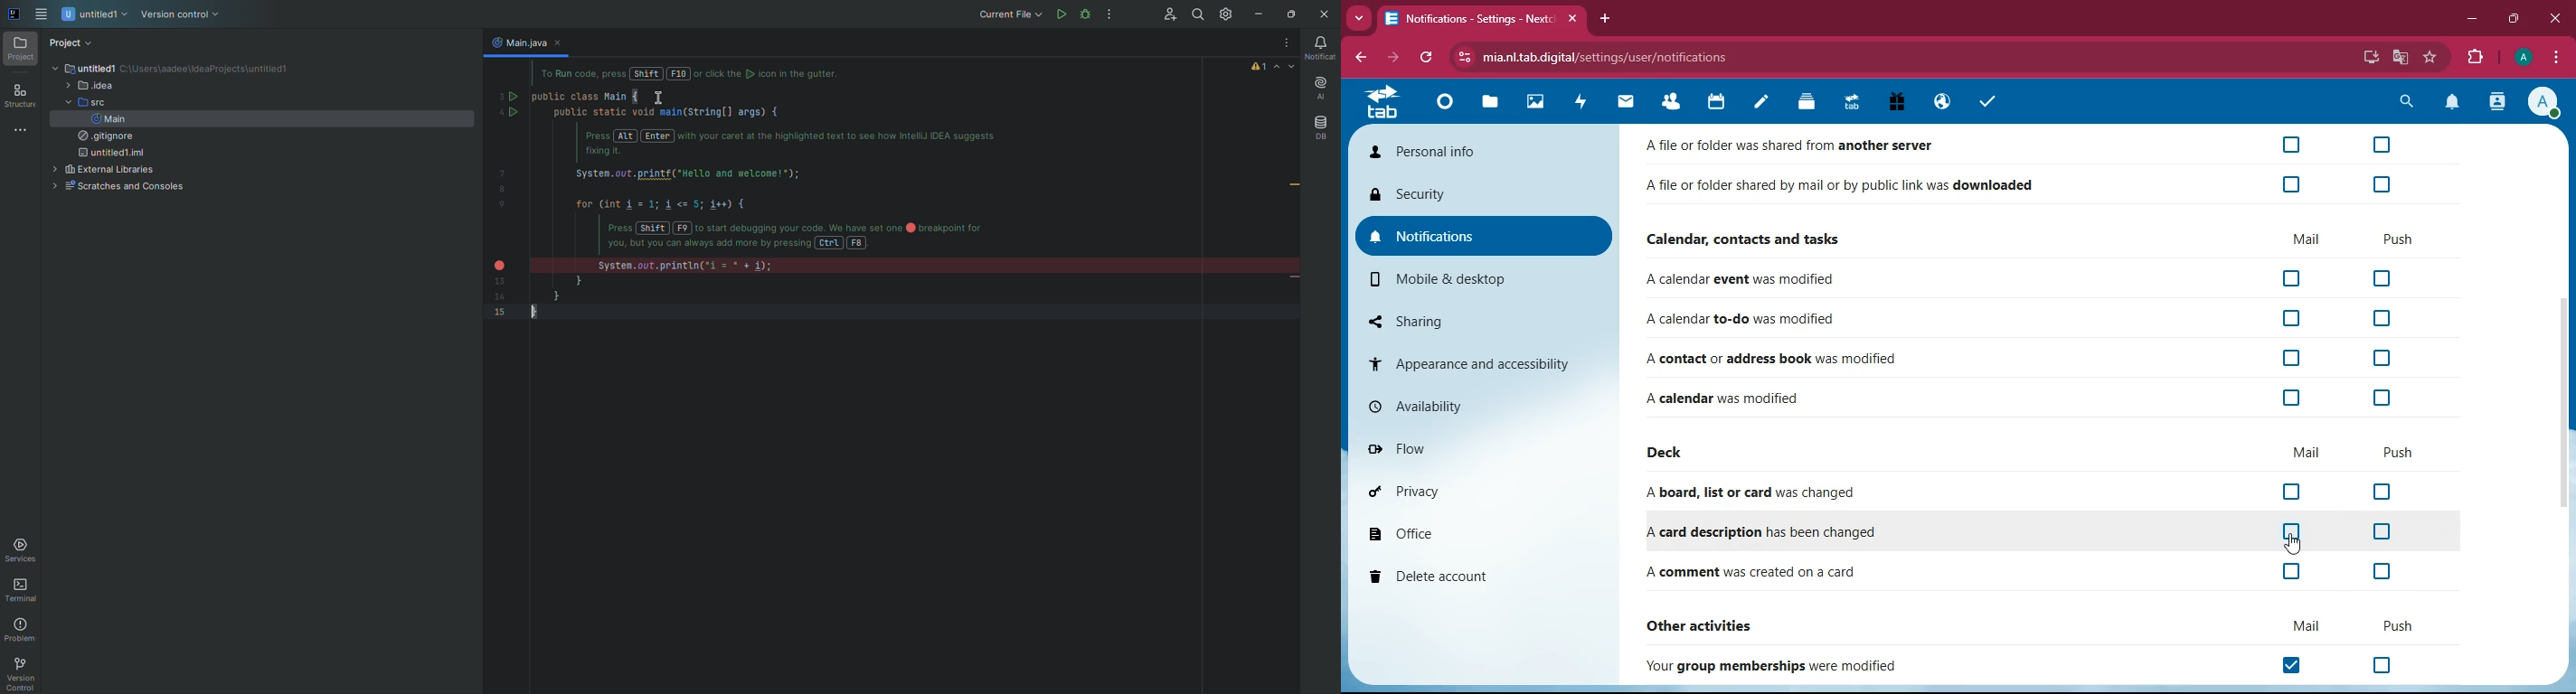 The height and width of the screenshot is (700, 2576). Describe the element at coordinates (1358, 57) in the screenshot. I see `back` at that location.